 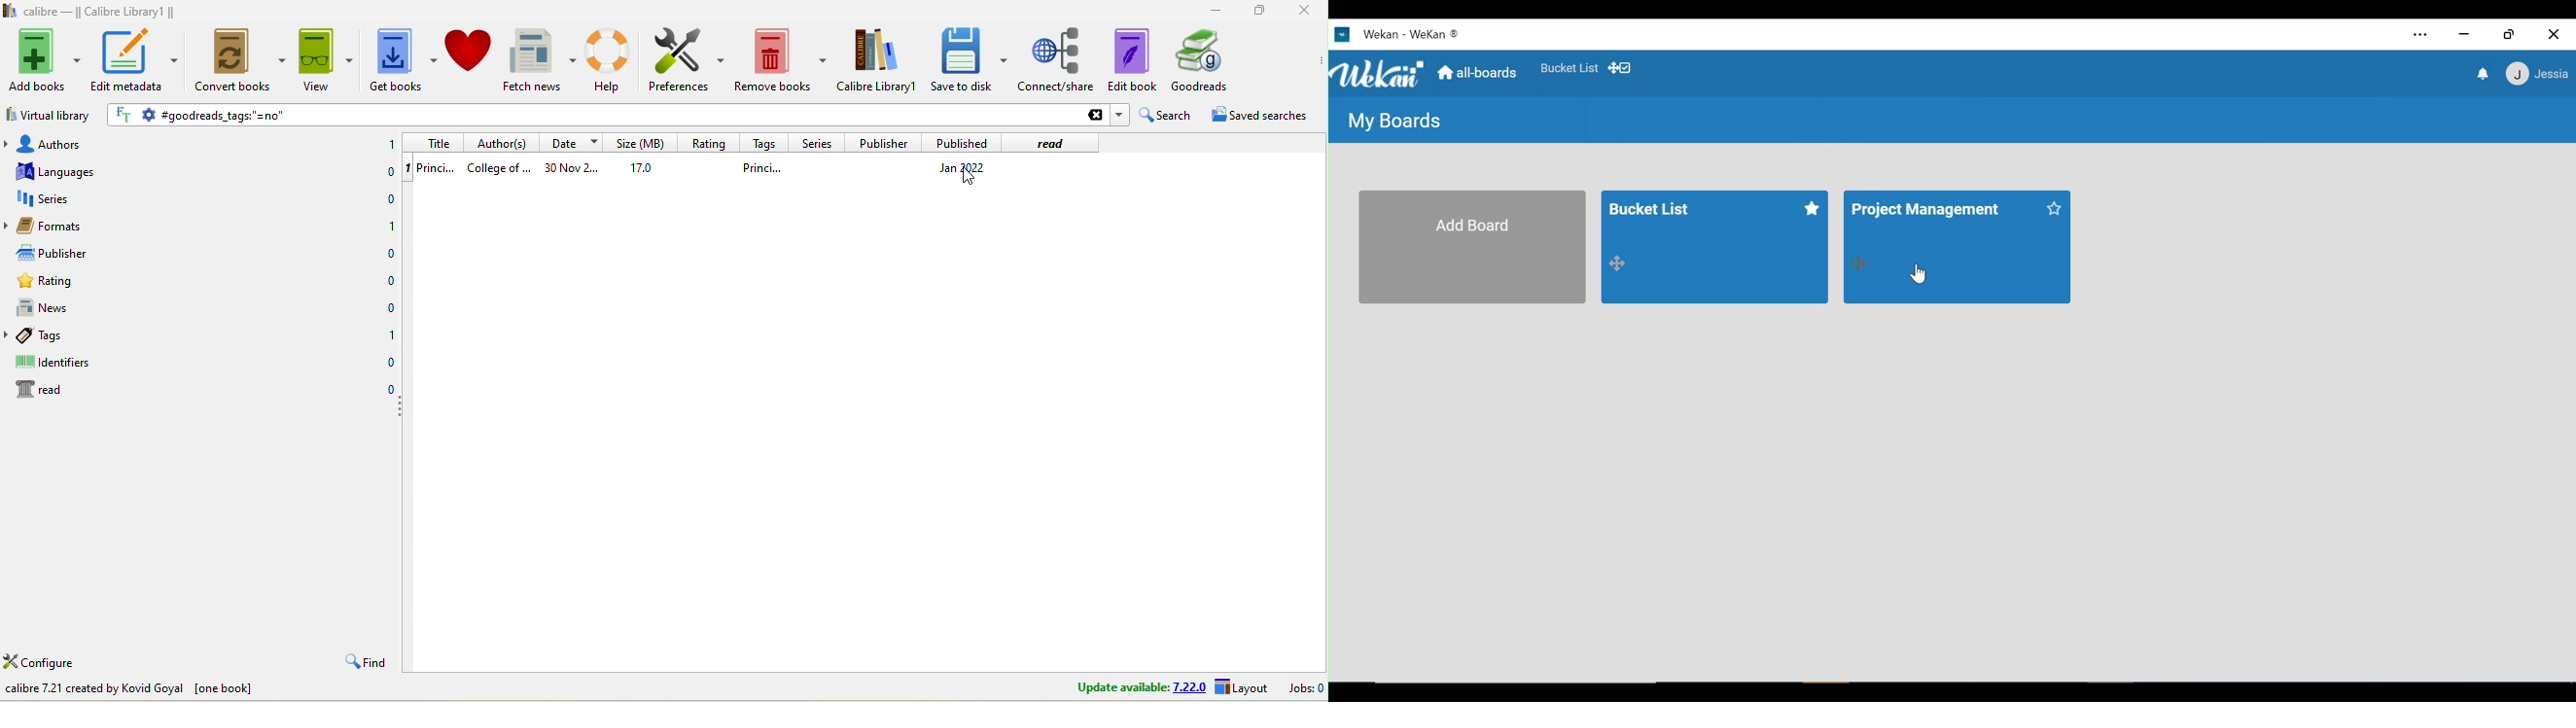 What do you see at coordinates (432, 143) in the screenshot?
I see `title` at bounding box center [432, 143].